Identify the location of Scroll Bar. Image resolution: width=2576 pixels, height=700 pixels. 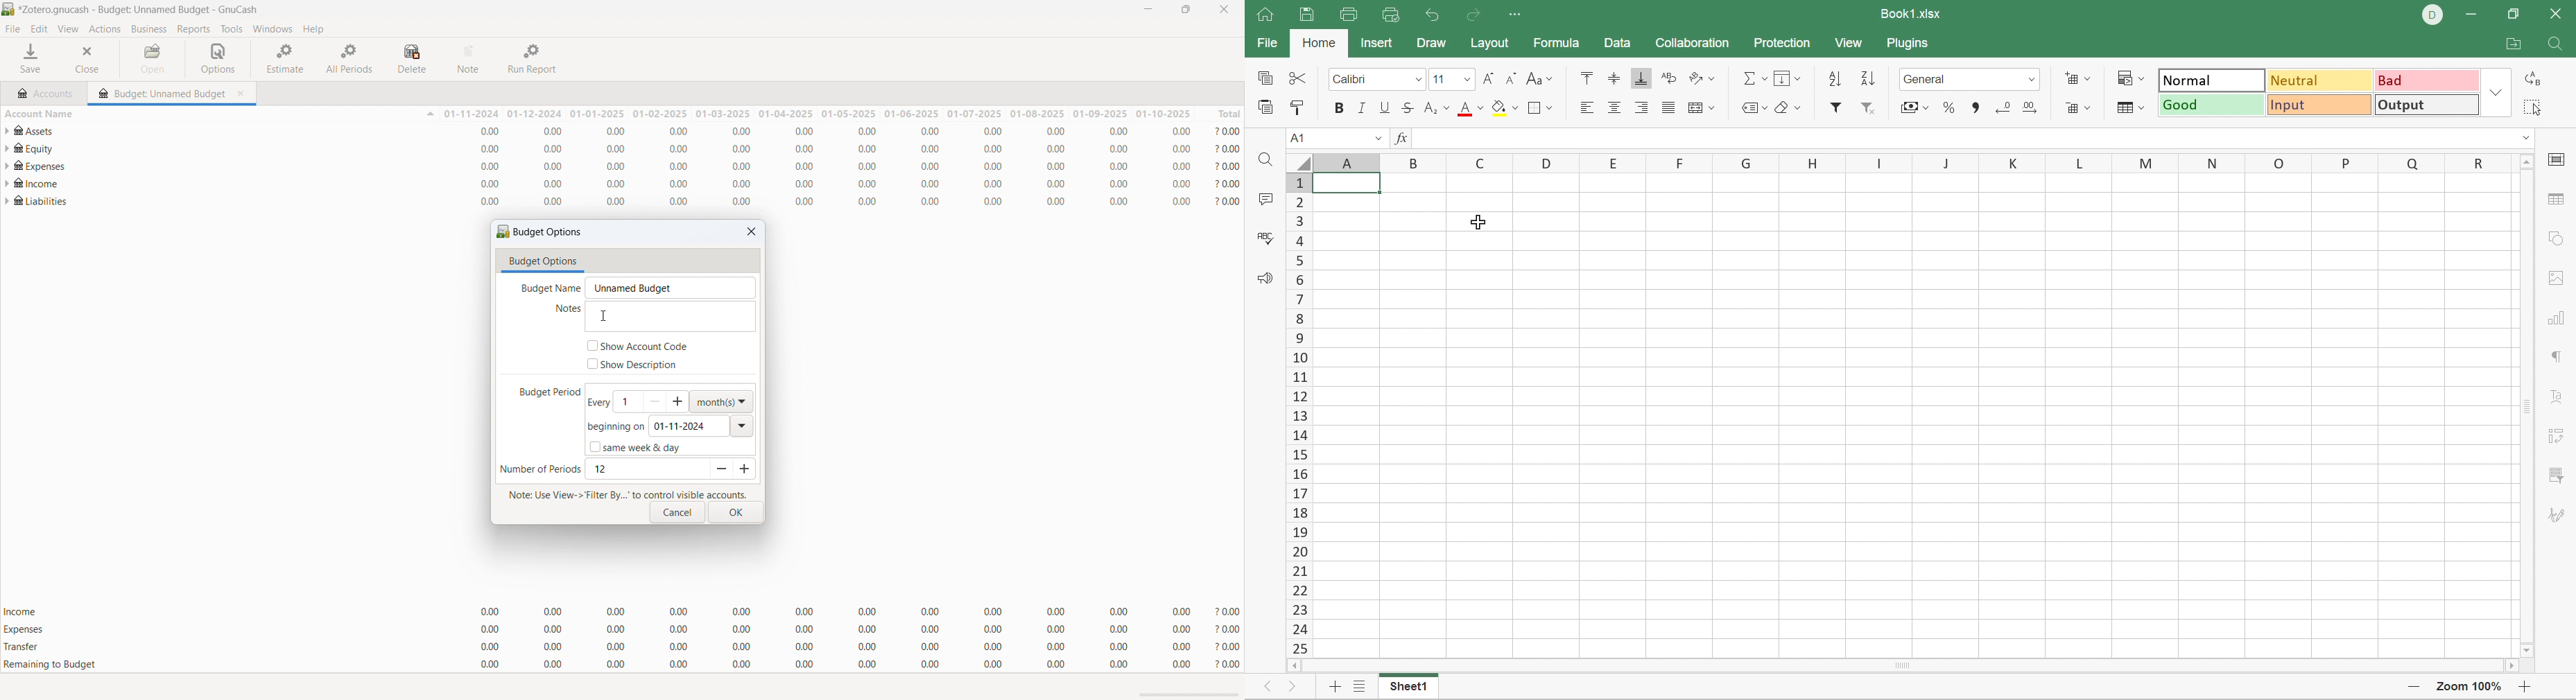
(2527, 407).